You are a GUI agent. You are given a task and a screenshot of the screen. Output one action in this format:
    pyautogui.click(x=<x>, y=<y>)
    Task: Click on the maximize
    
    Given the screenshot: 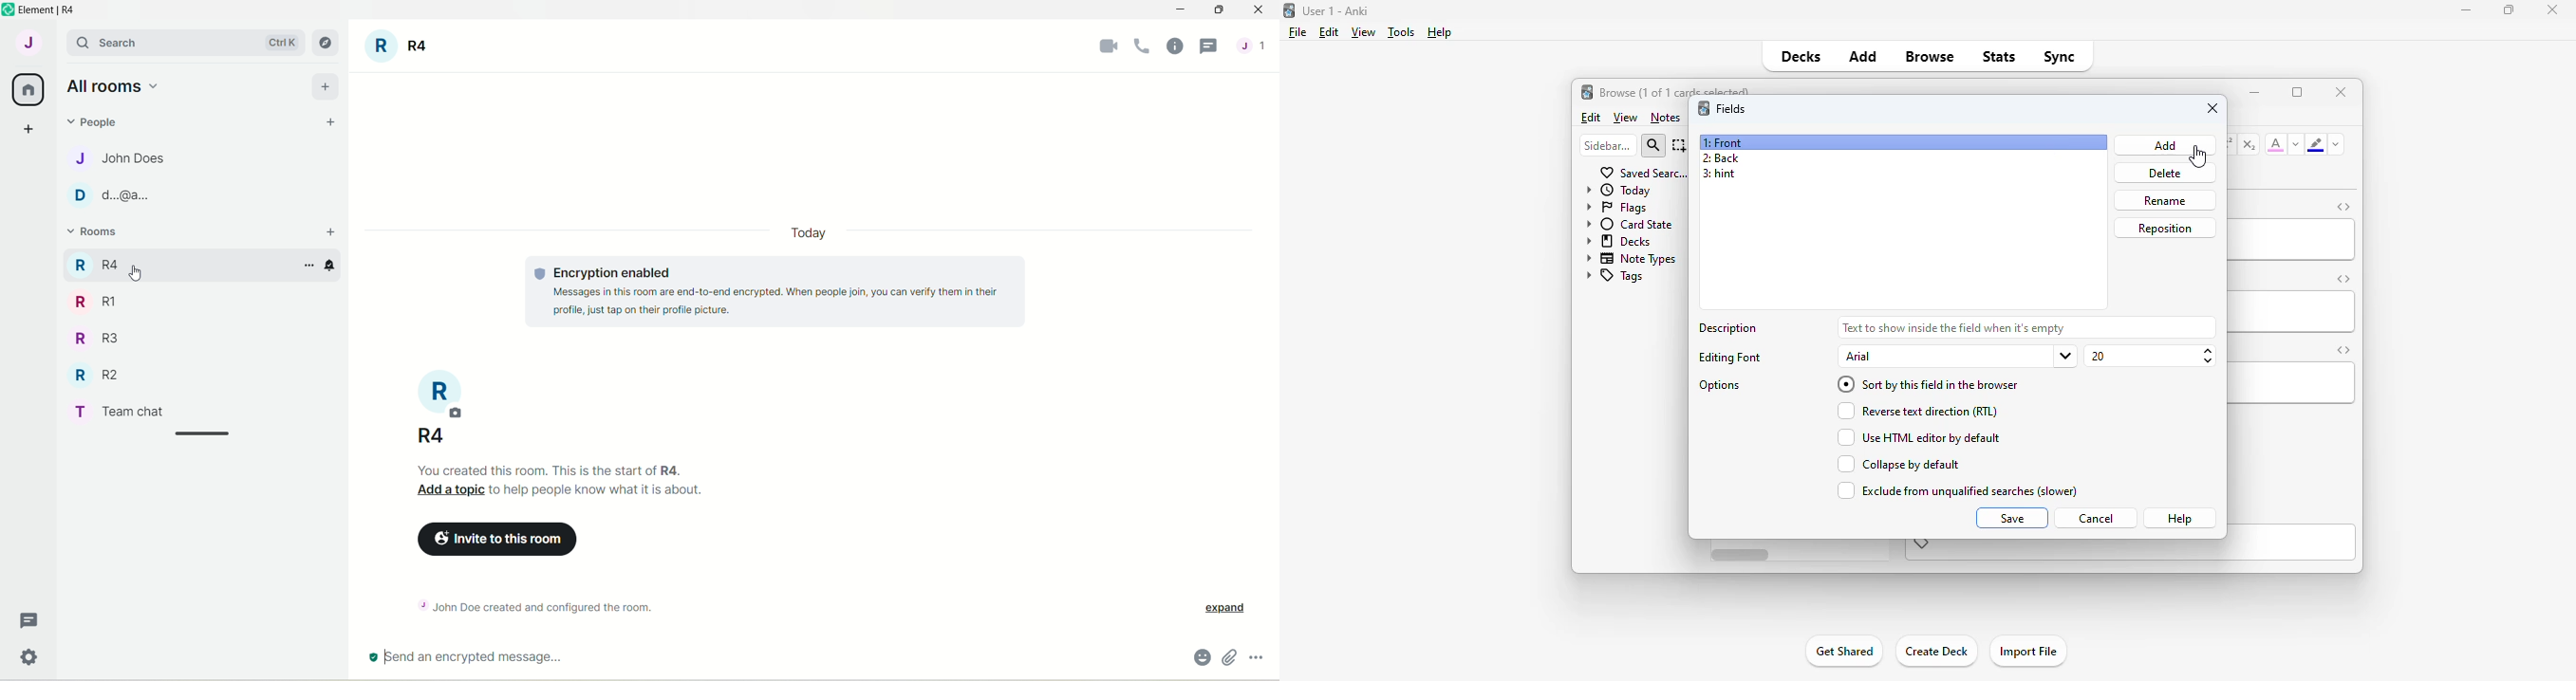 What is the action you would take?
    pyautogui.click(x=2509, y=9)
    